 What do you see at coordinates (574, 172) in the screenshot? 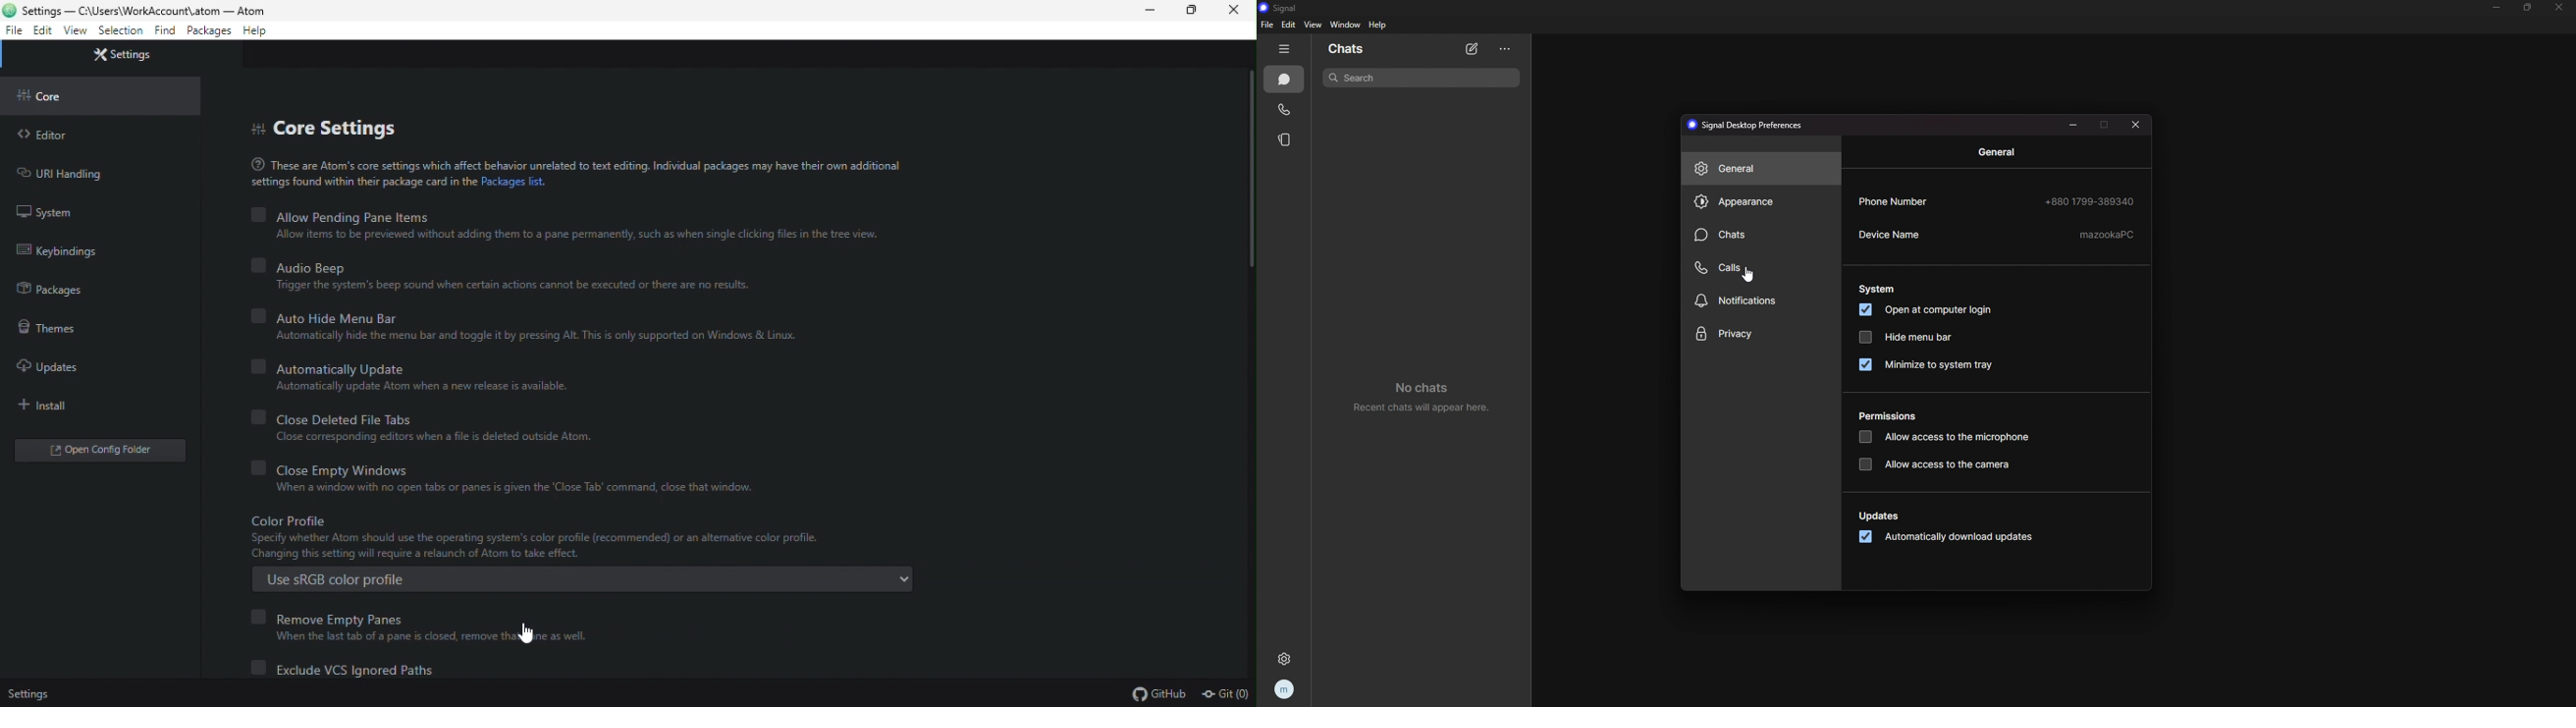
I see `text` at bounding box center [574, 172].